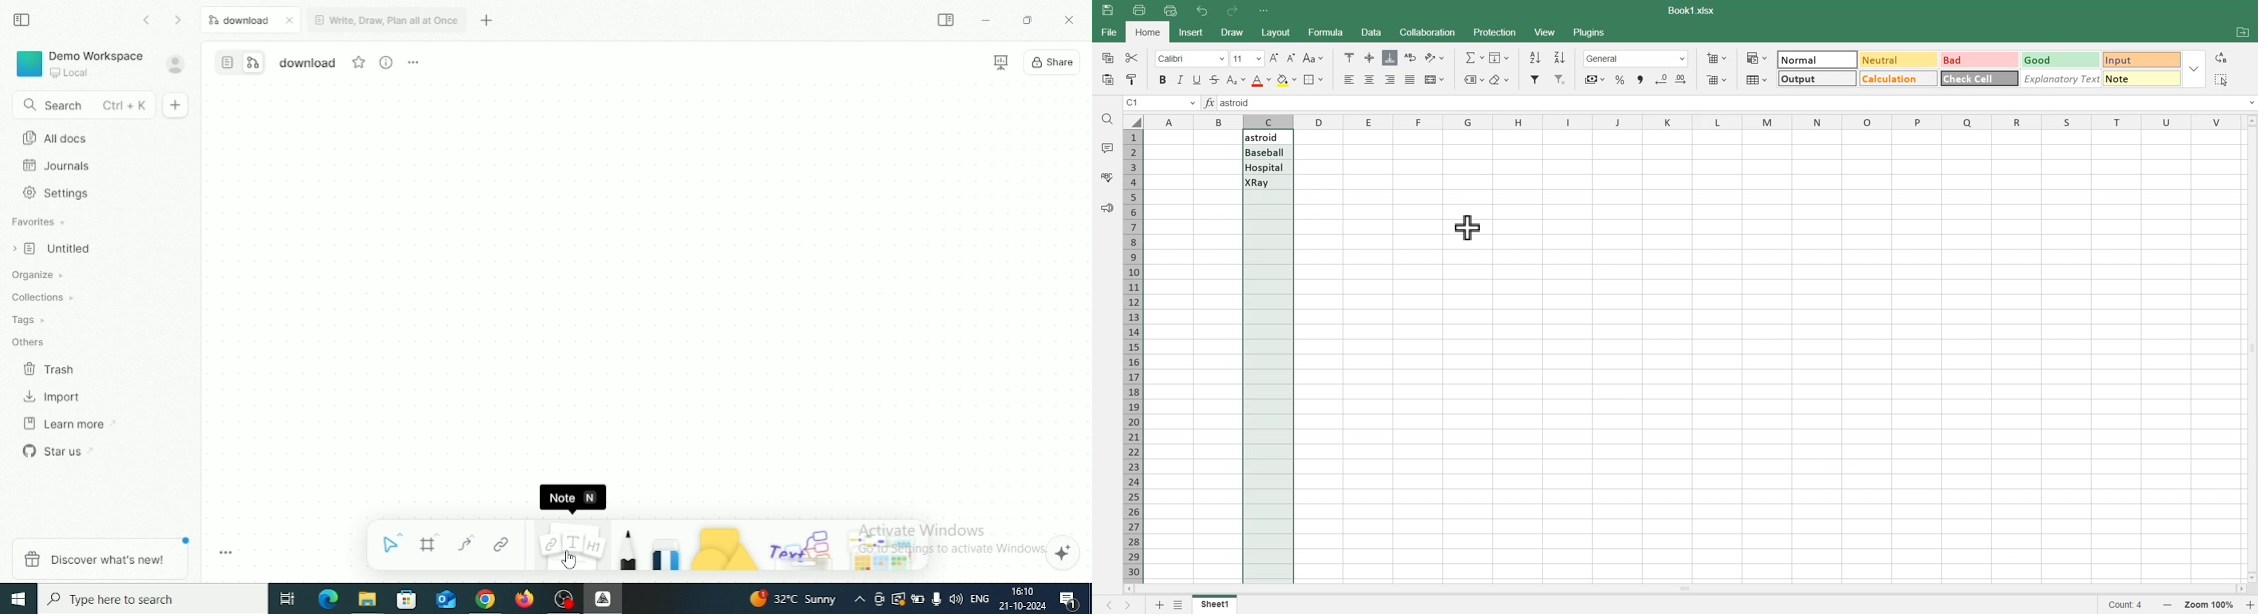 The height and width of the screenshot is (616, 2268). Describe the element at coordinates (1189, 58) in the screenshot. I see `Calibri (Change Font)` at that location.